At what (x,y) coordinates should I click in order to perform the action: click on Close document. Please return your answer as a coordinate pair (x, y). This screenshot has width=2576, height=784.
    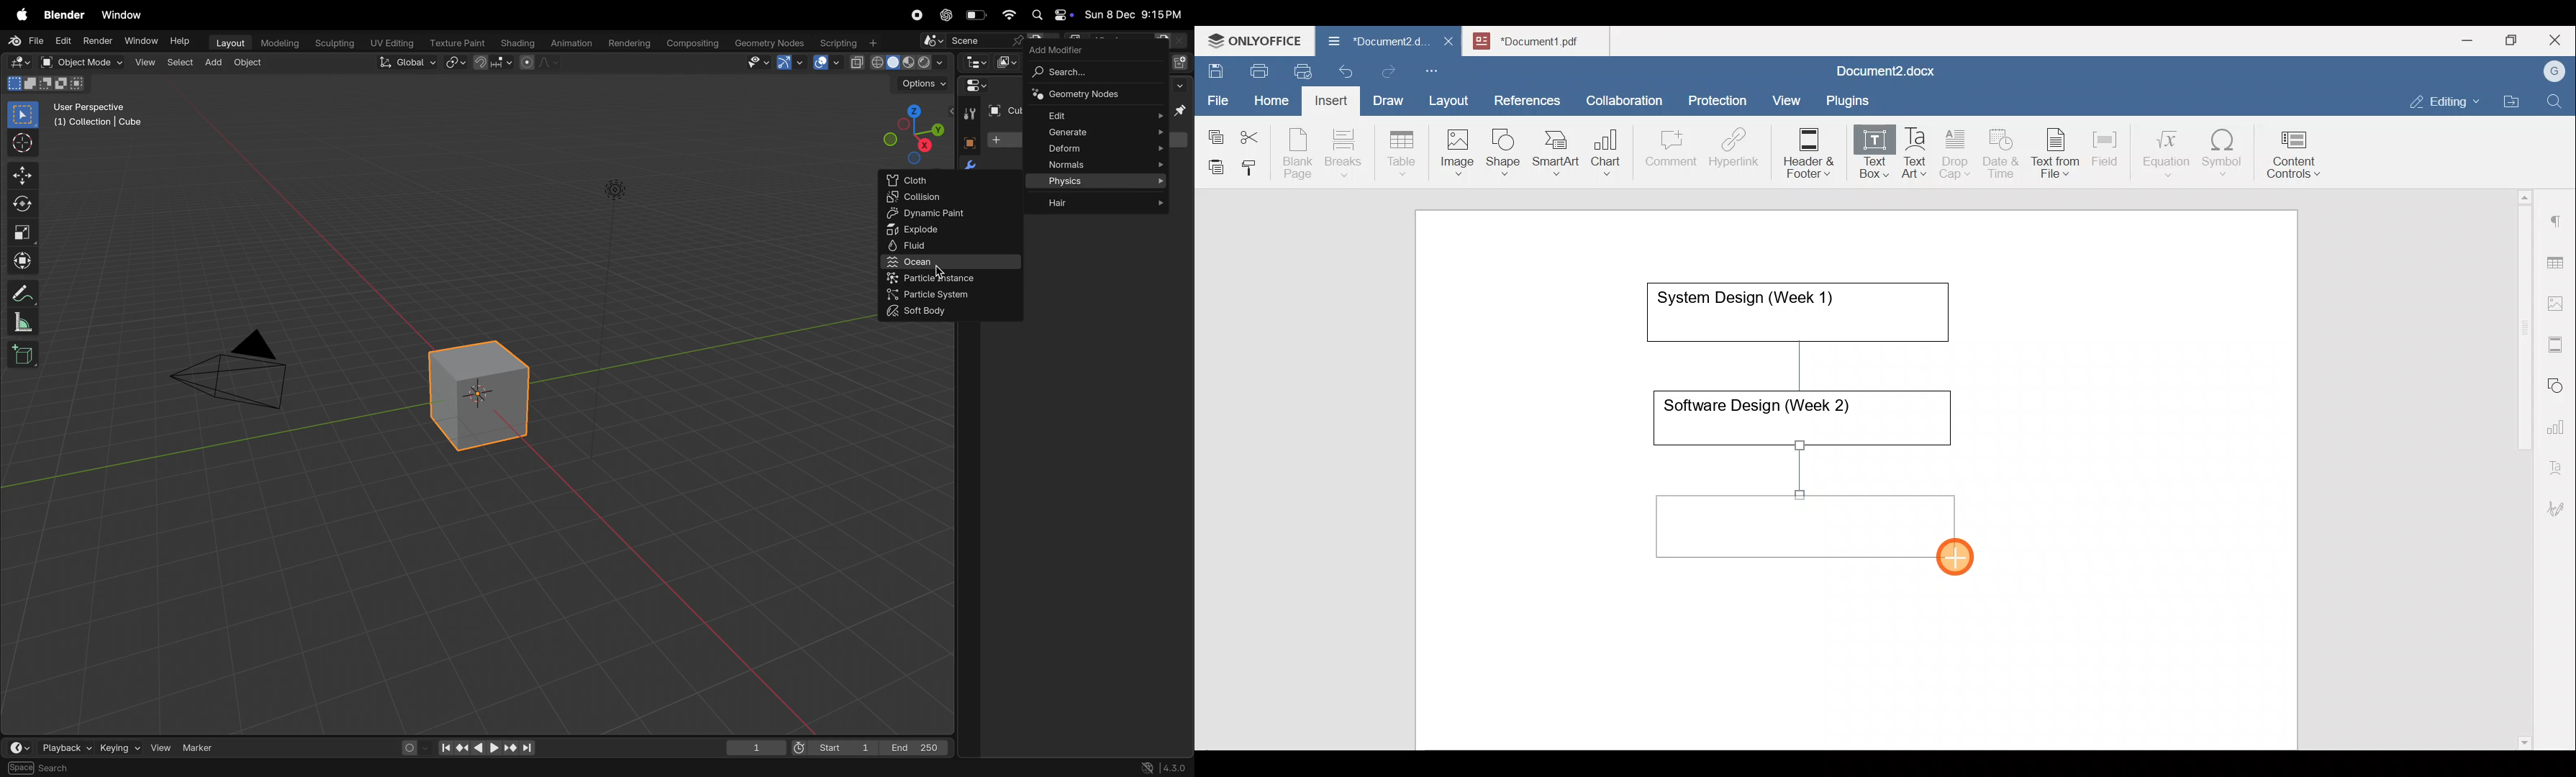
    Looking at the image, I should click on (1449, 42).